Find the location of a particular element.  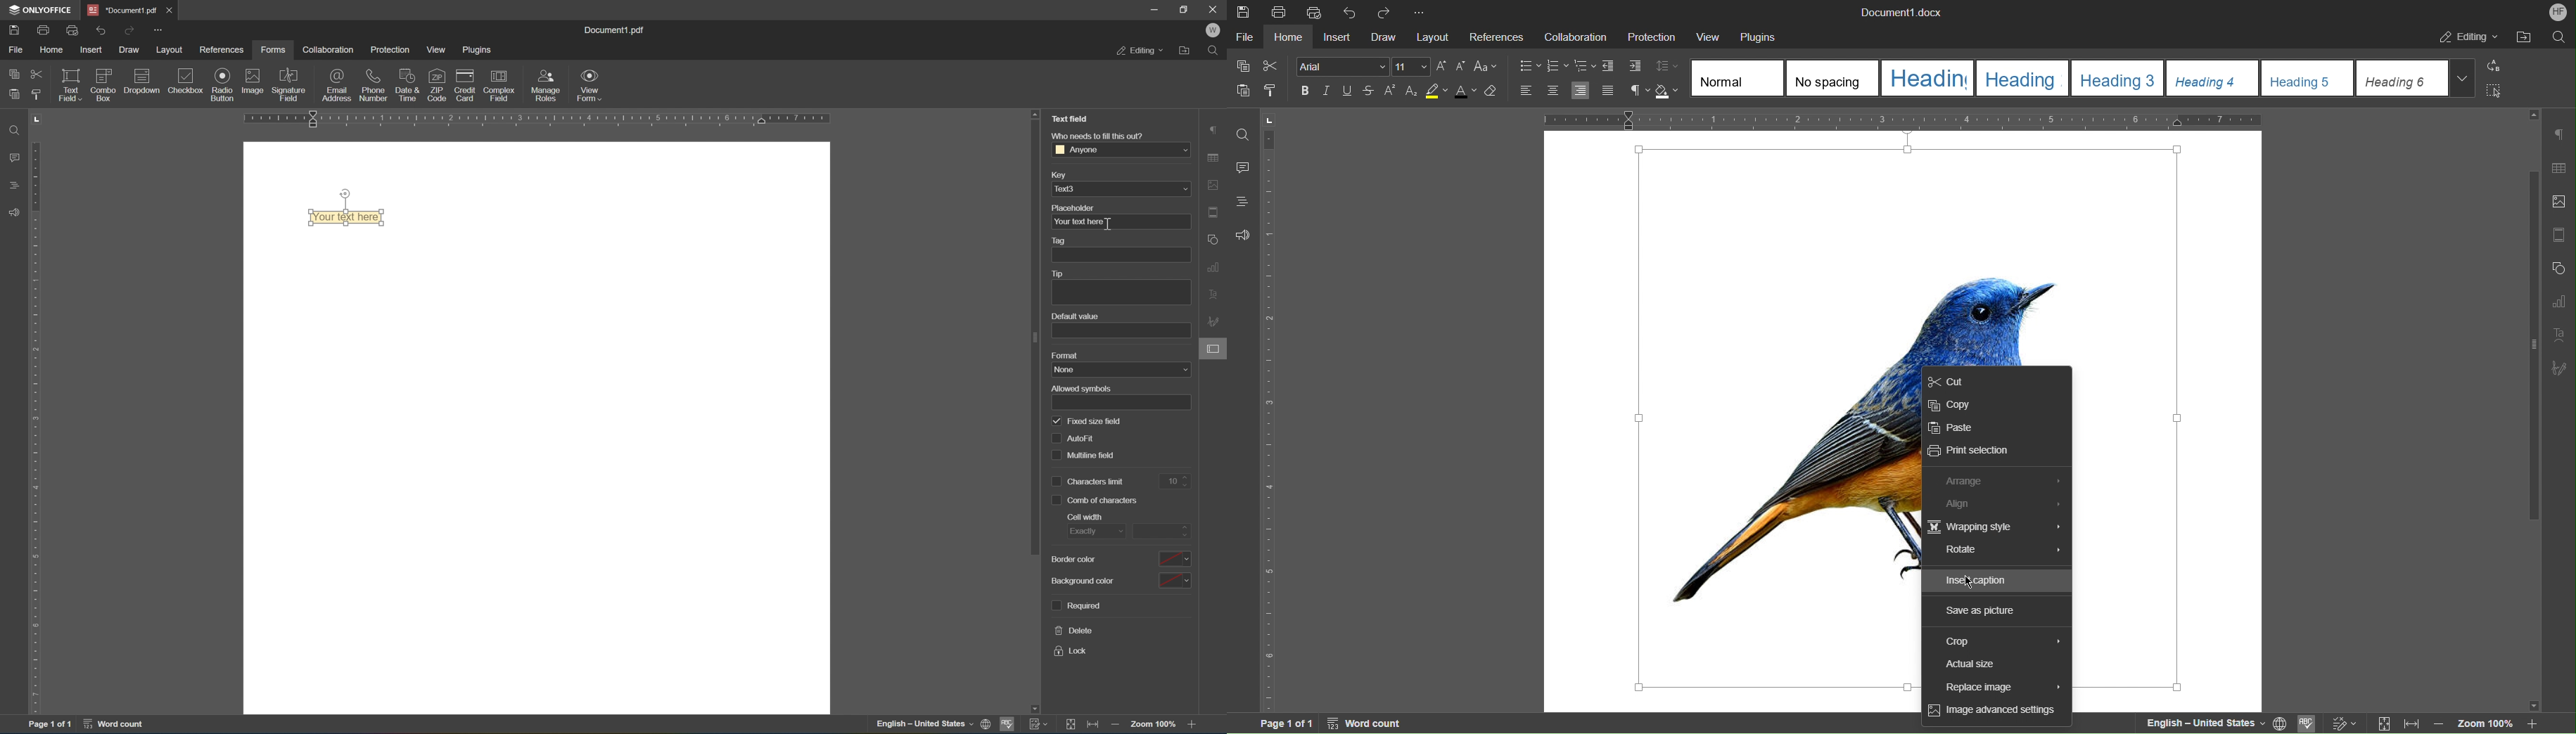

No spacing  is located at coordinates (1832, 78).